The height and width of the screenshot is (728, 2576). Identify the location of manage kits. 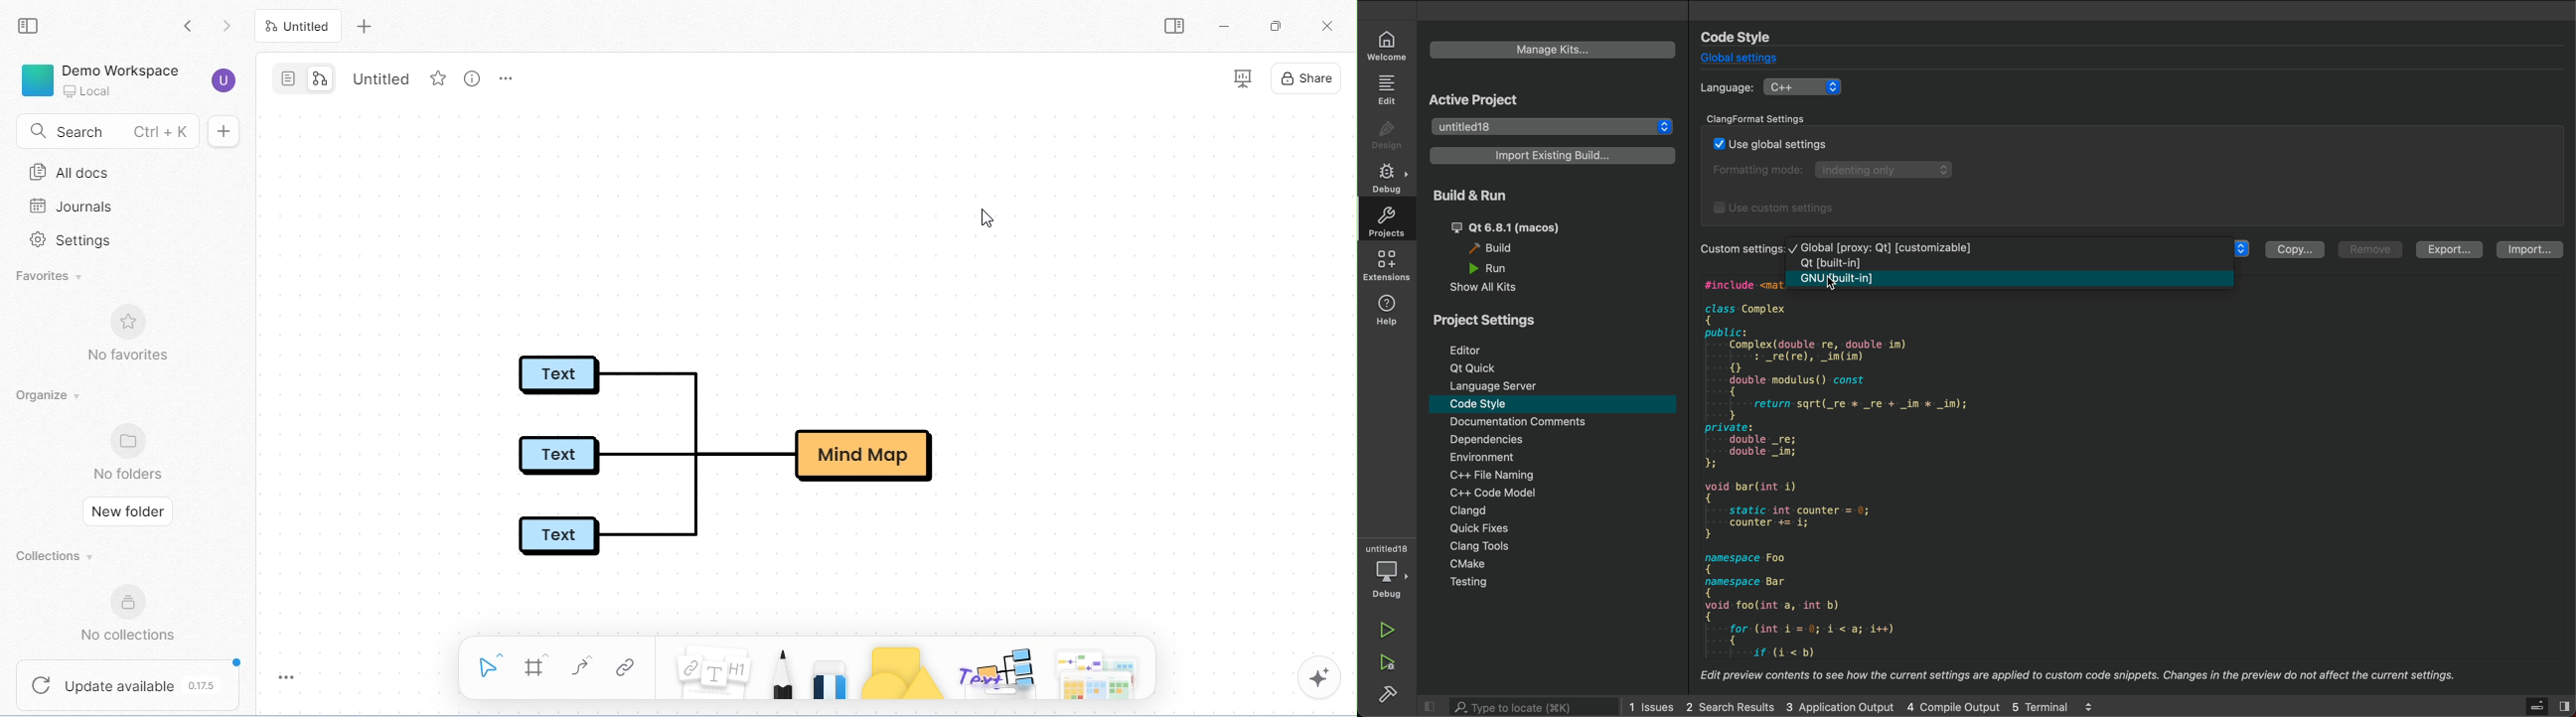
(1549, 49).